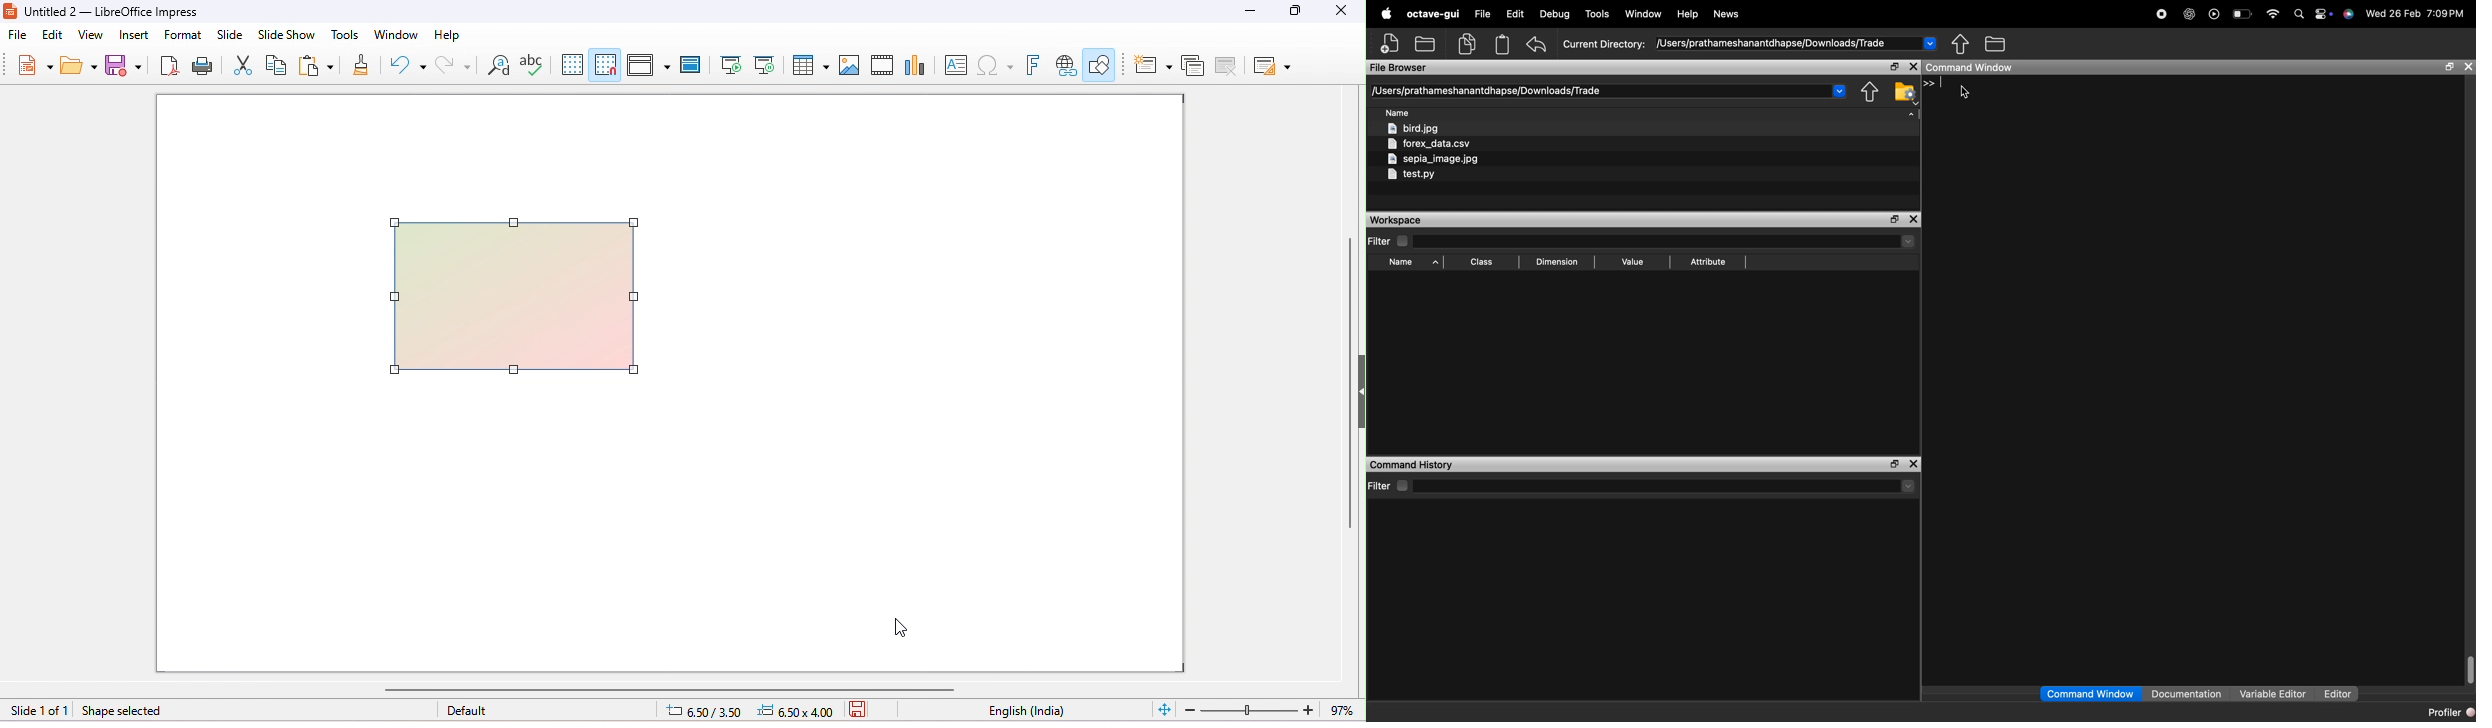 Image resolution: width=2492 pixels, height=728 pixels. I want to click on English (India), so click(1027, 711).